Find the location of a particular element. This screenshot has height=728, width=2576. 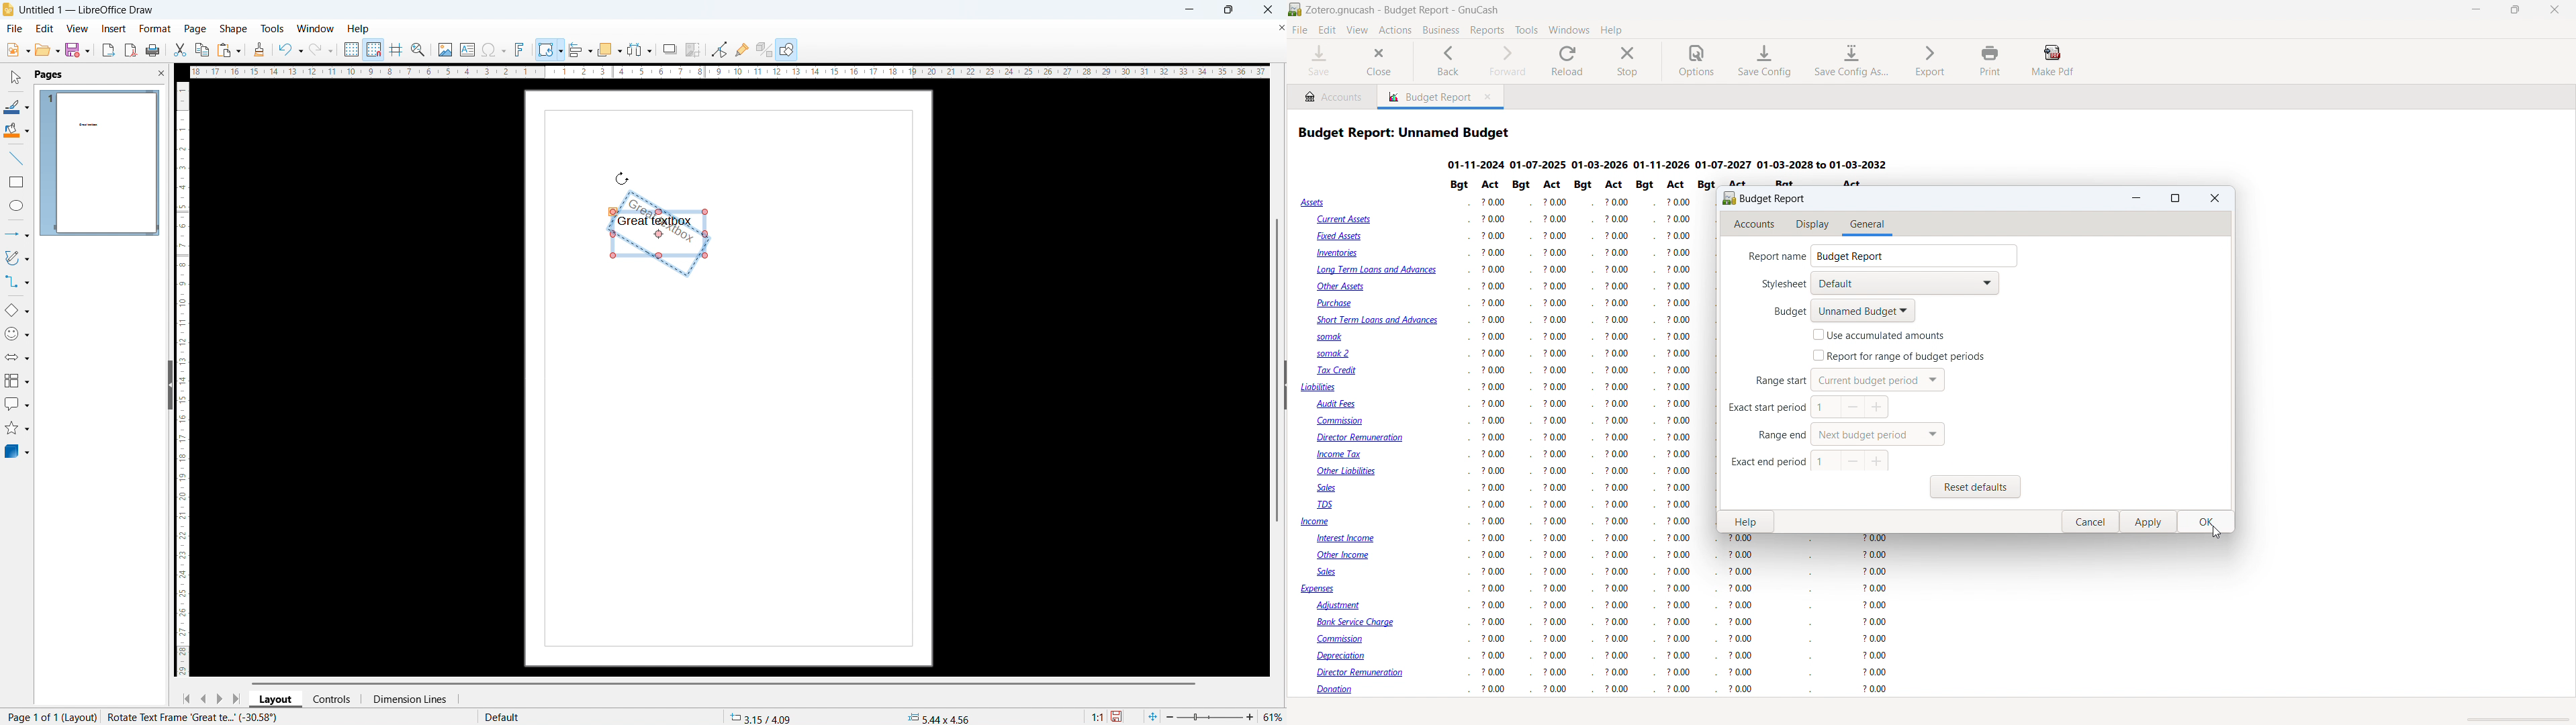

transformation is located at coordinates (550, 49).